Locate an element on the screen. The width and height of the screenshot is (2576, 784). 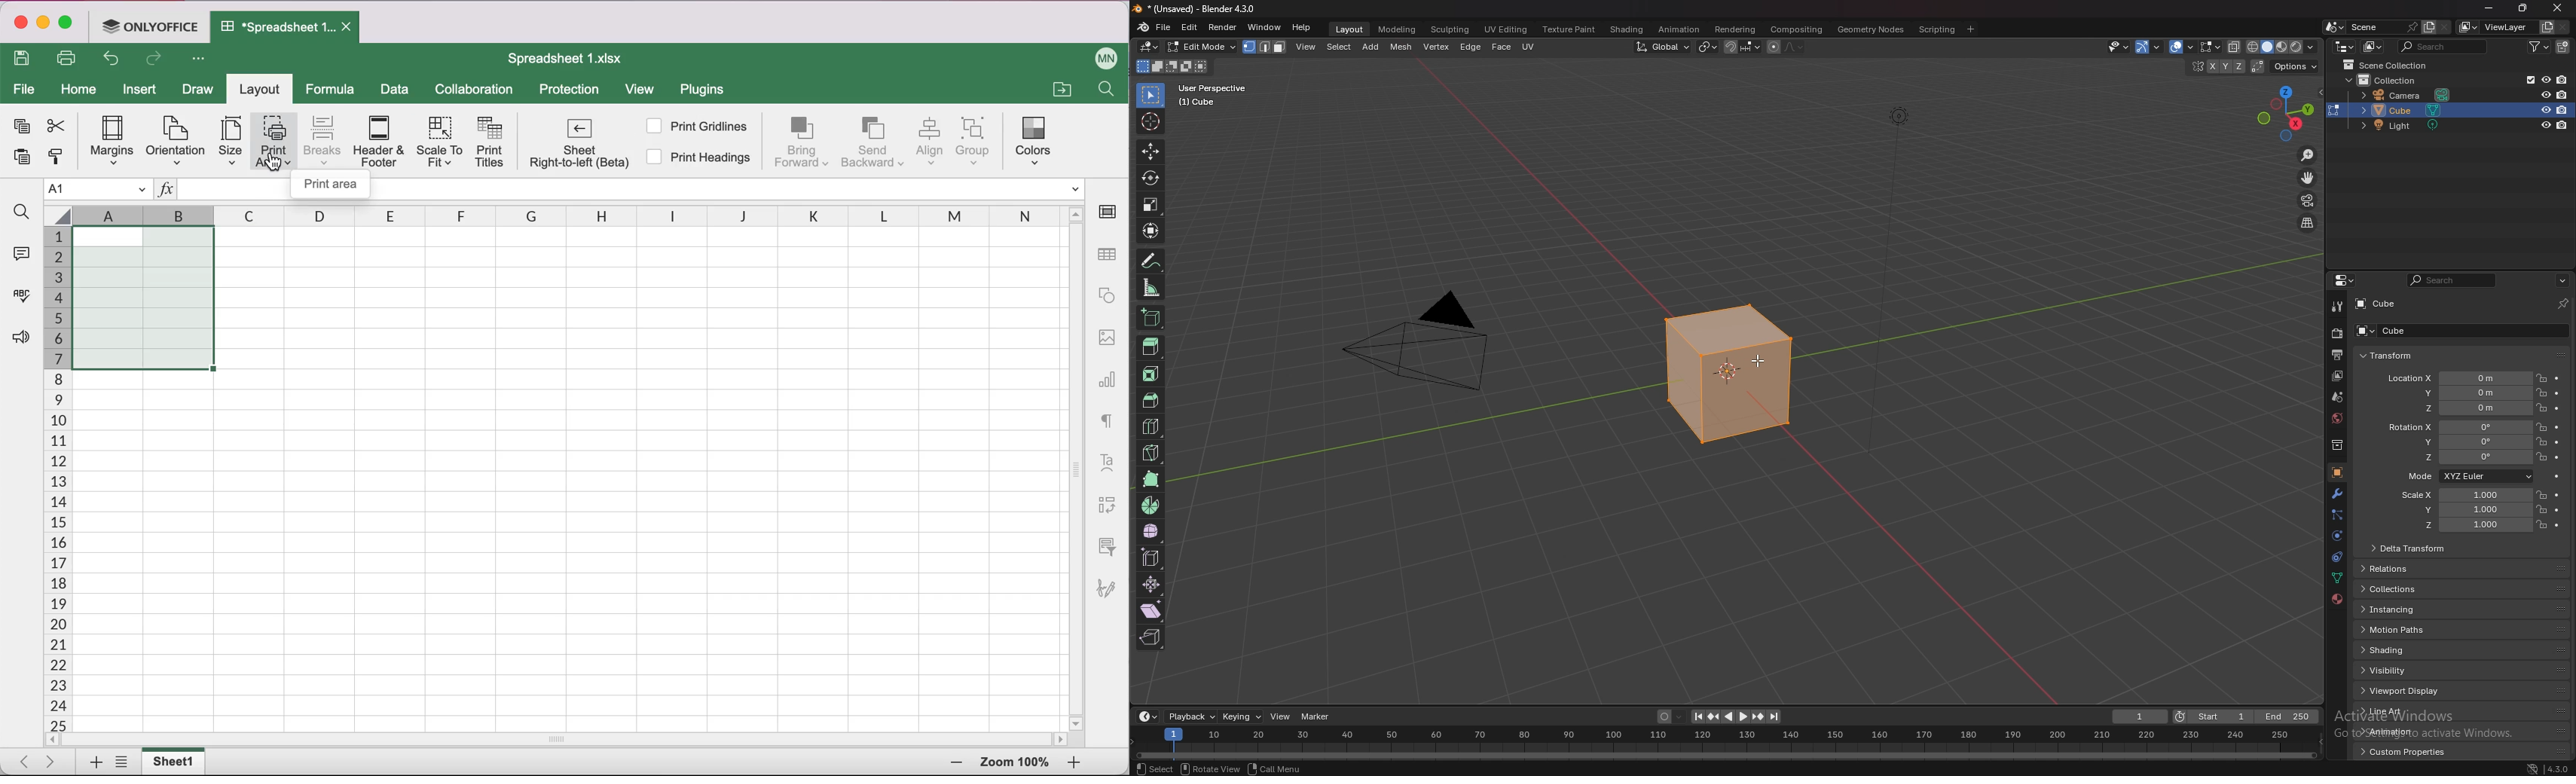
loop cut is located at coordinates (1150, 426).